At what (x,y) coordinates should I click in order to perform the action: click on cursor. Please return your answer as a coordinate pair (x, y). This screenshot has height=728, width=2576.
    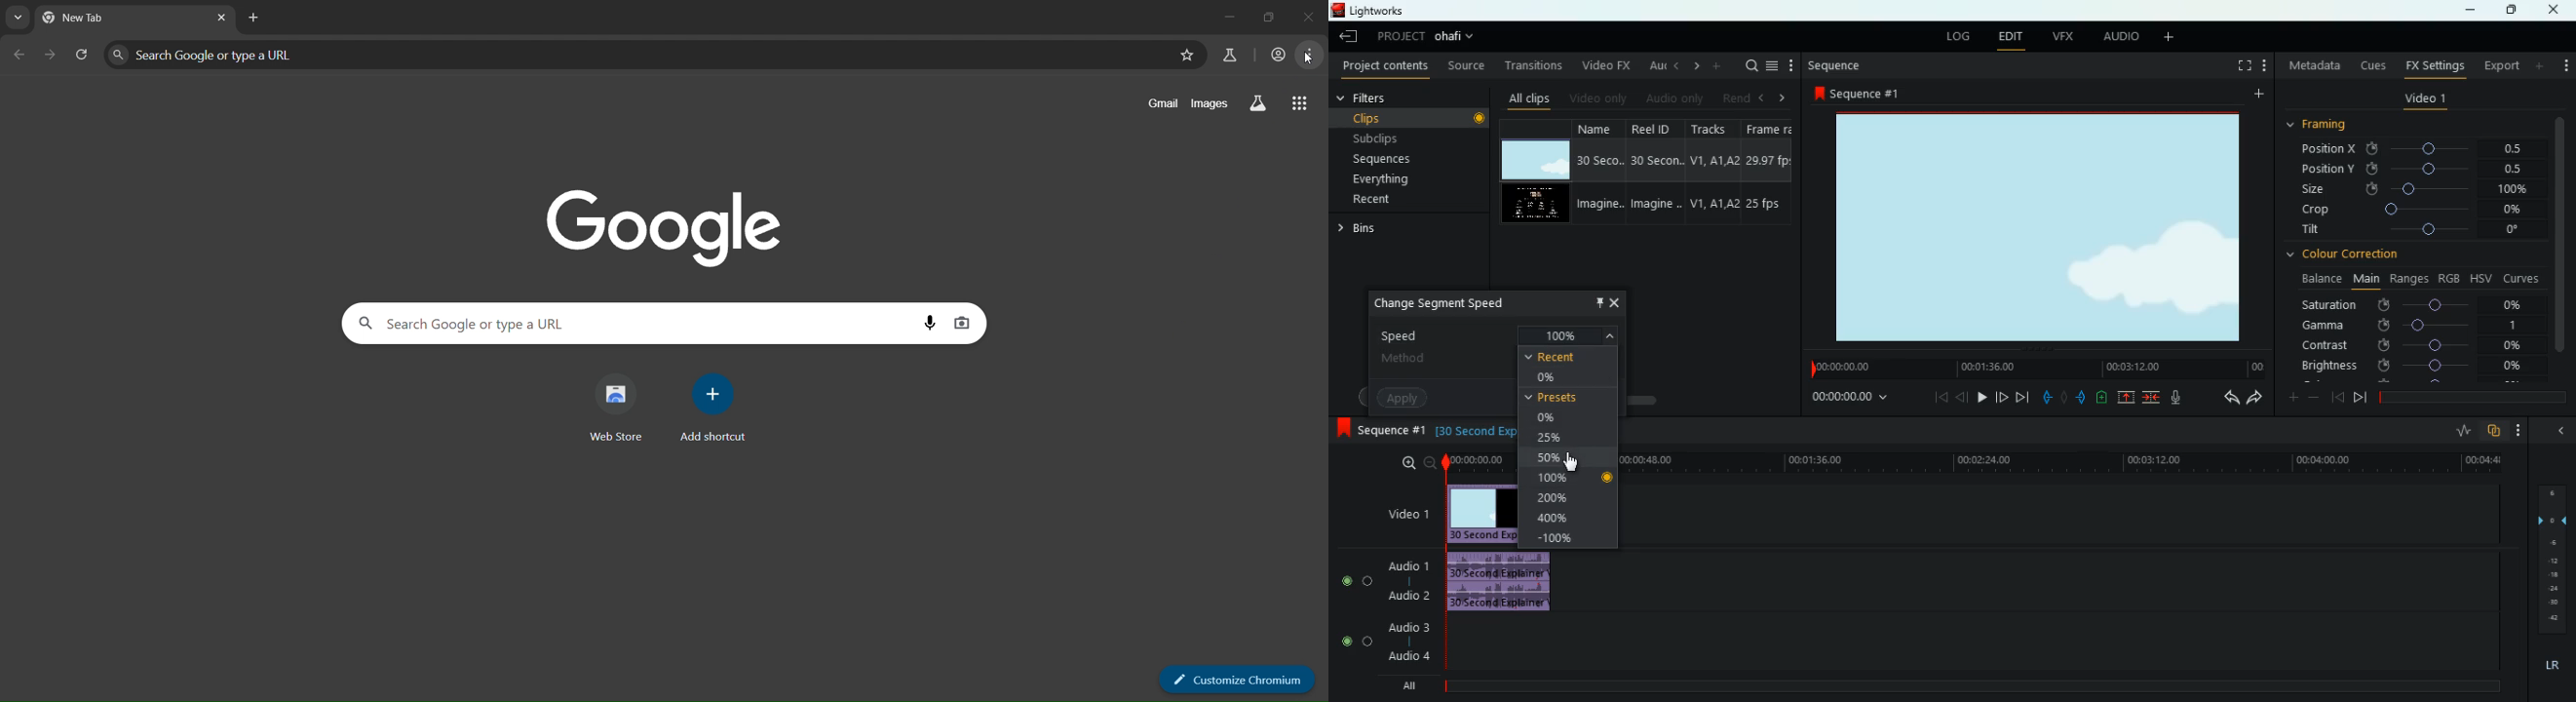
    Looking at the image, I should click on (1303, 61).